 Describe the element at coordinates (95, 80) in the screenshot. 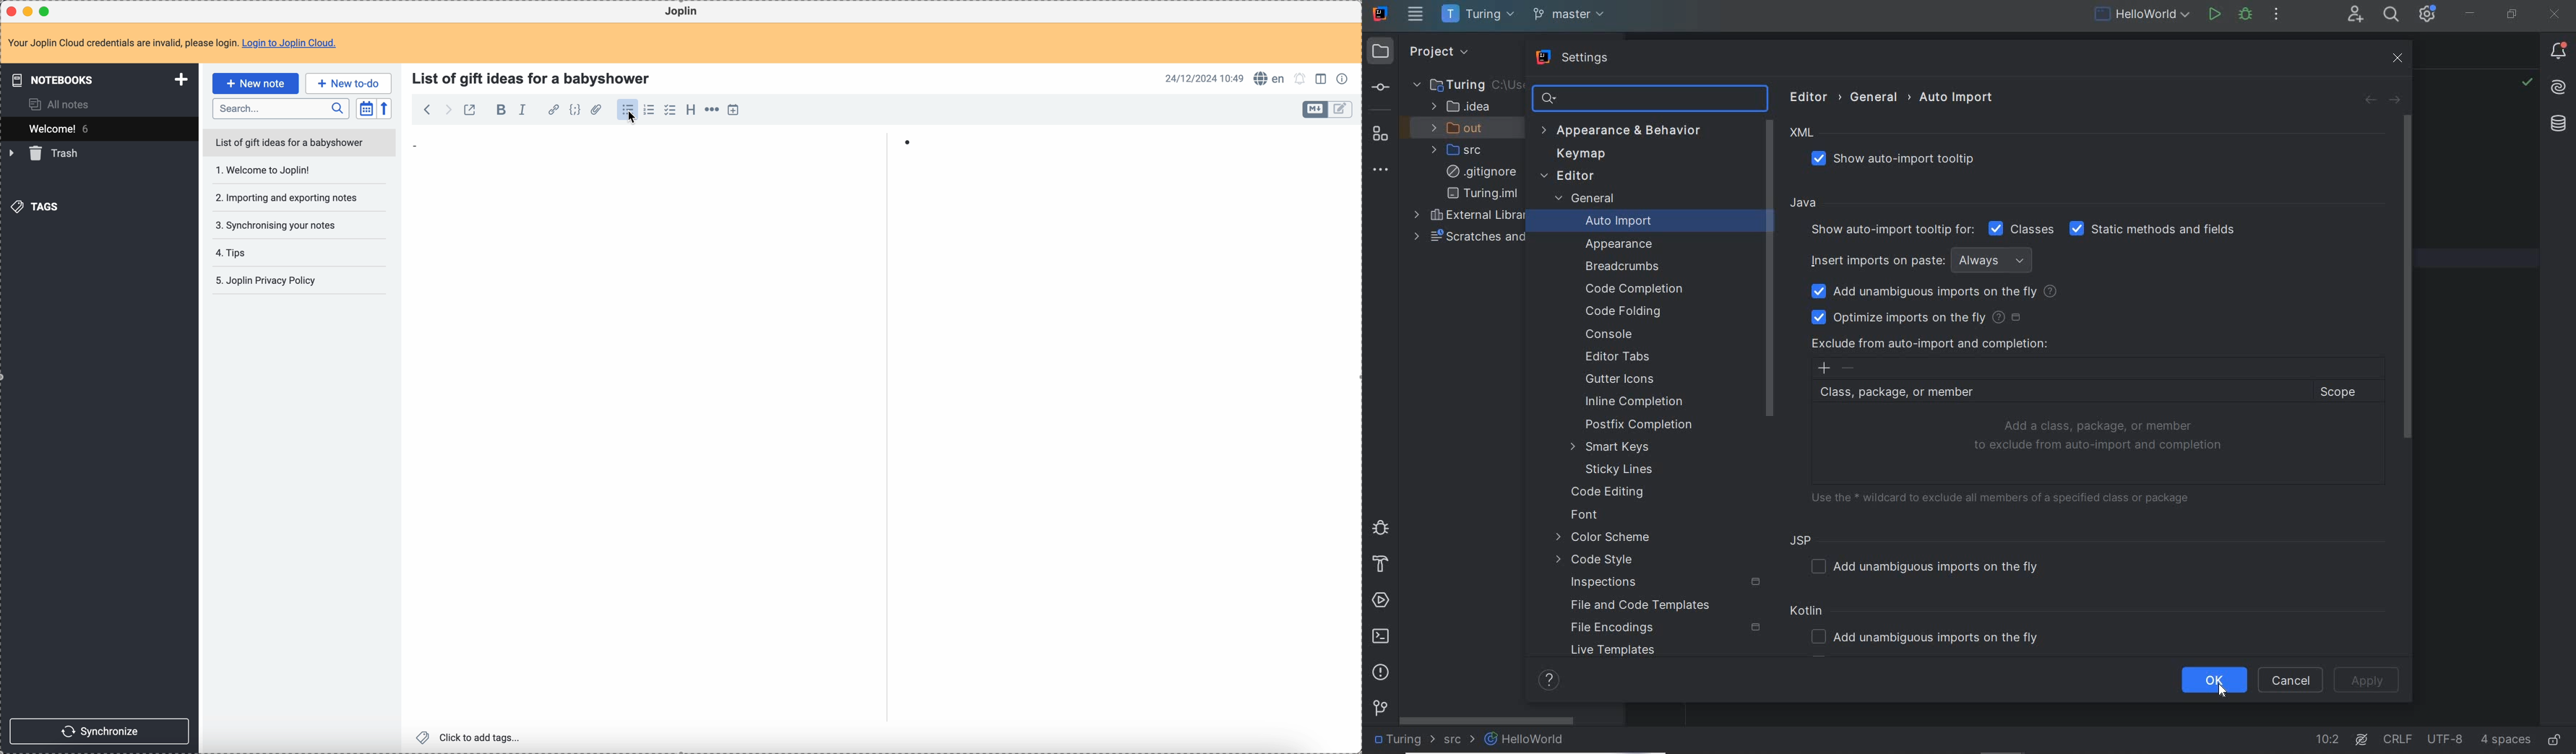

I see `notebooks` at that location.